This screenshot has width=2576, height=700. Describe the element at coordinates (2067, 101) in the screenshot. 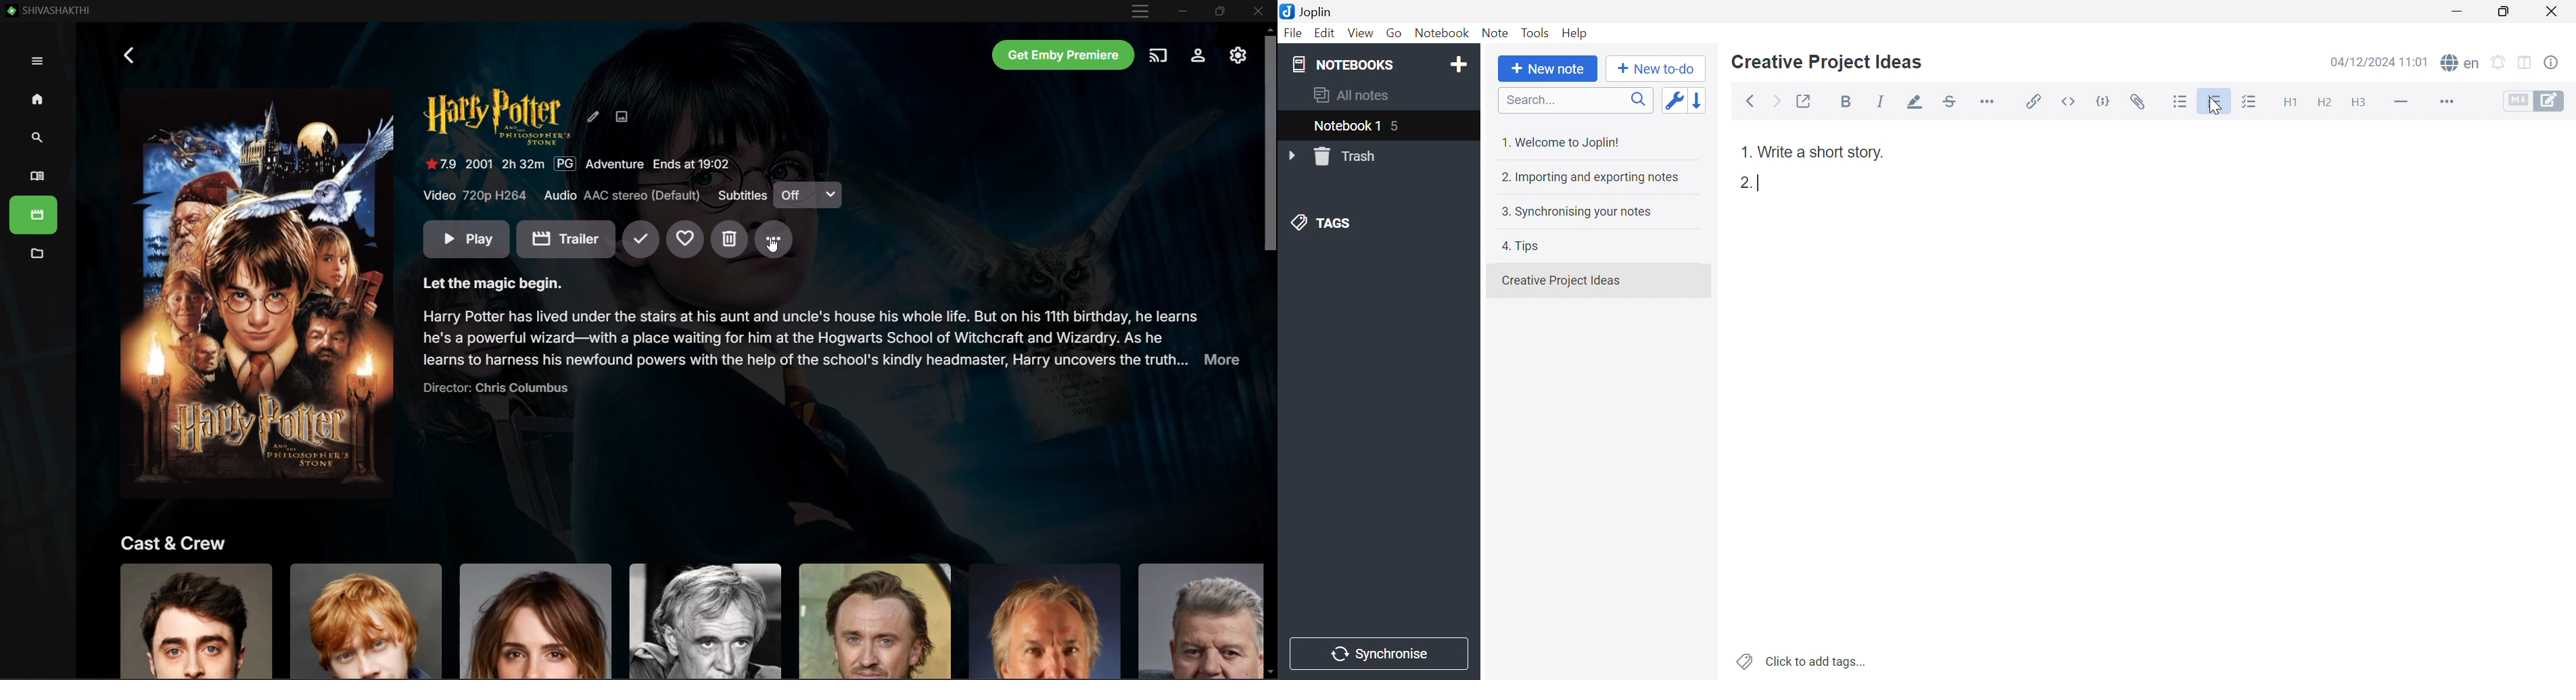

I see `Inline code` at that location.